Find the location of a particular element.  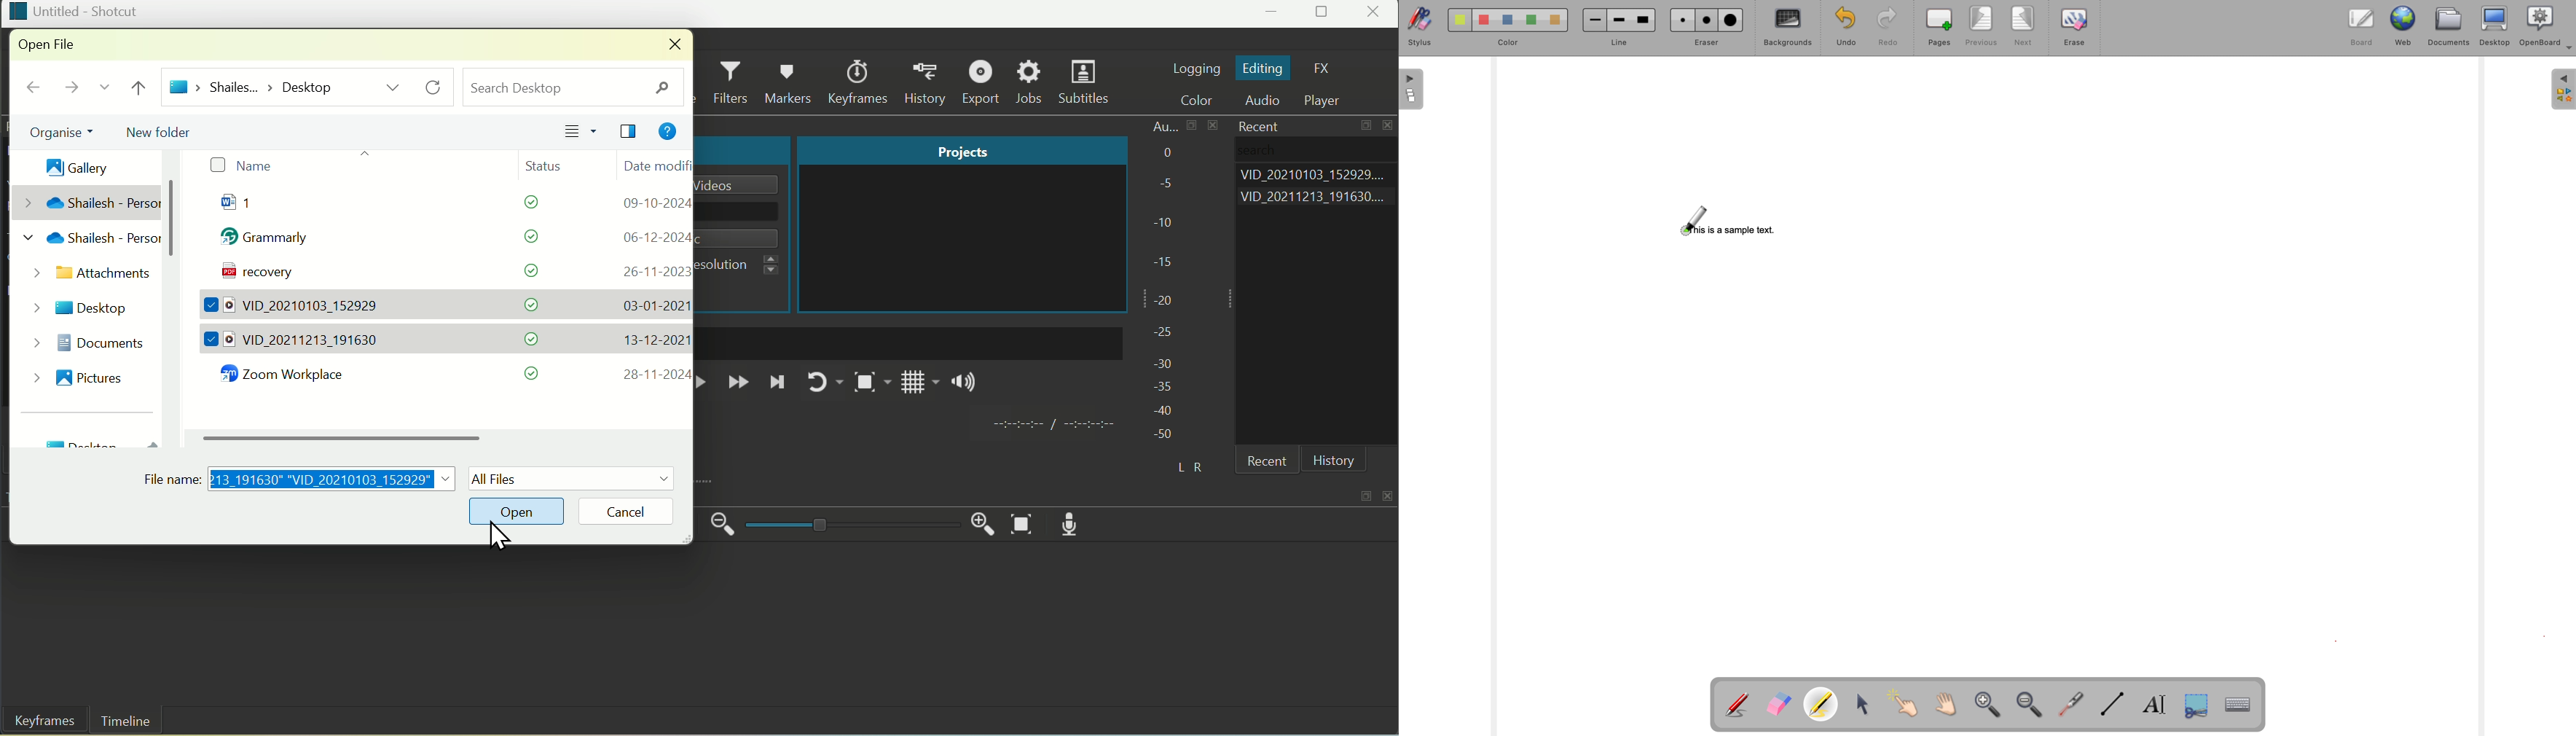

erase is located at coordinates (2075, 28).